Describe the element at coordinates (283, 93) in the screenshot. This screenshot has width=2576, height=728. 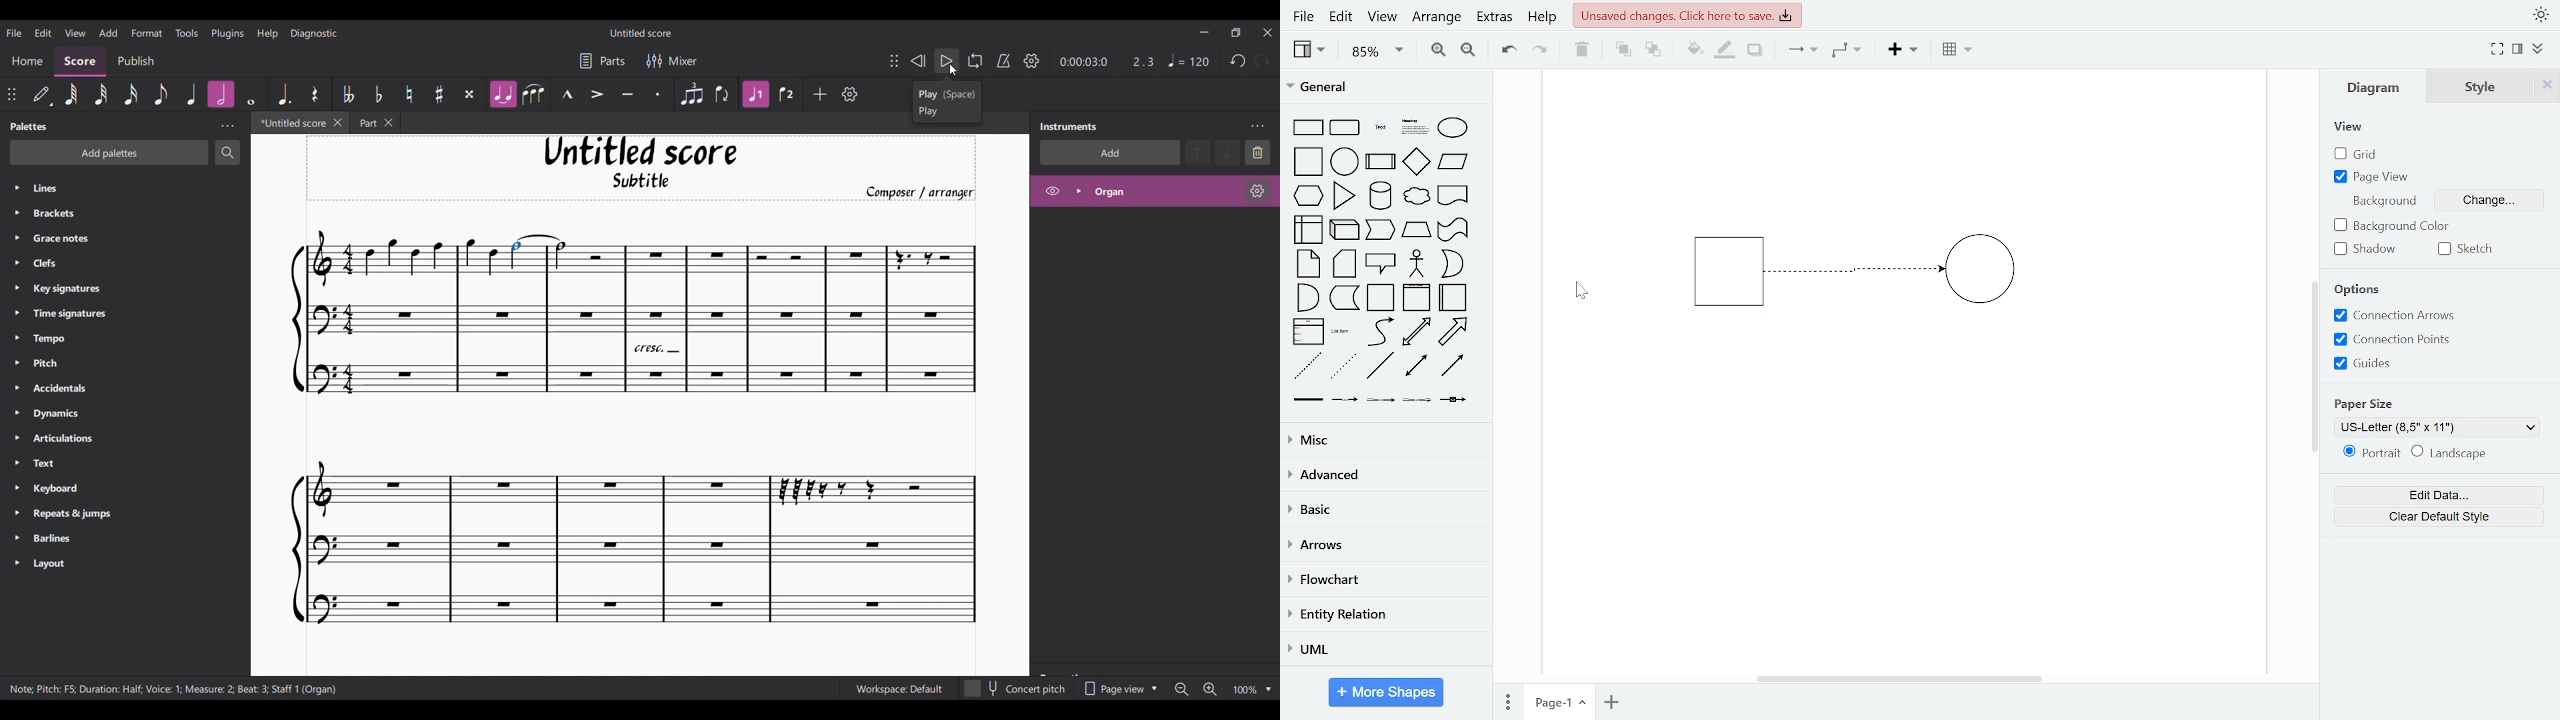
I see `Augmentation dot` at that location.